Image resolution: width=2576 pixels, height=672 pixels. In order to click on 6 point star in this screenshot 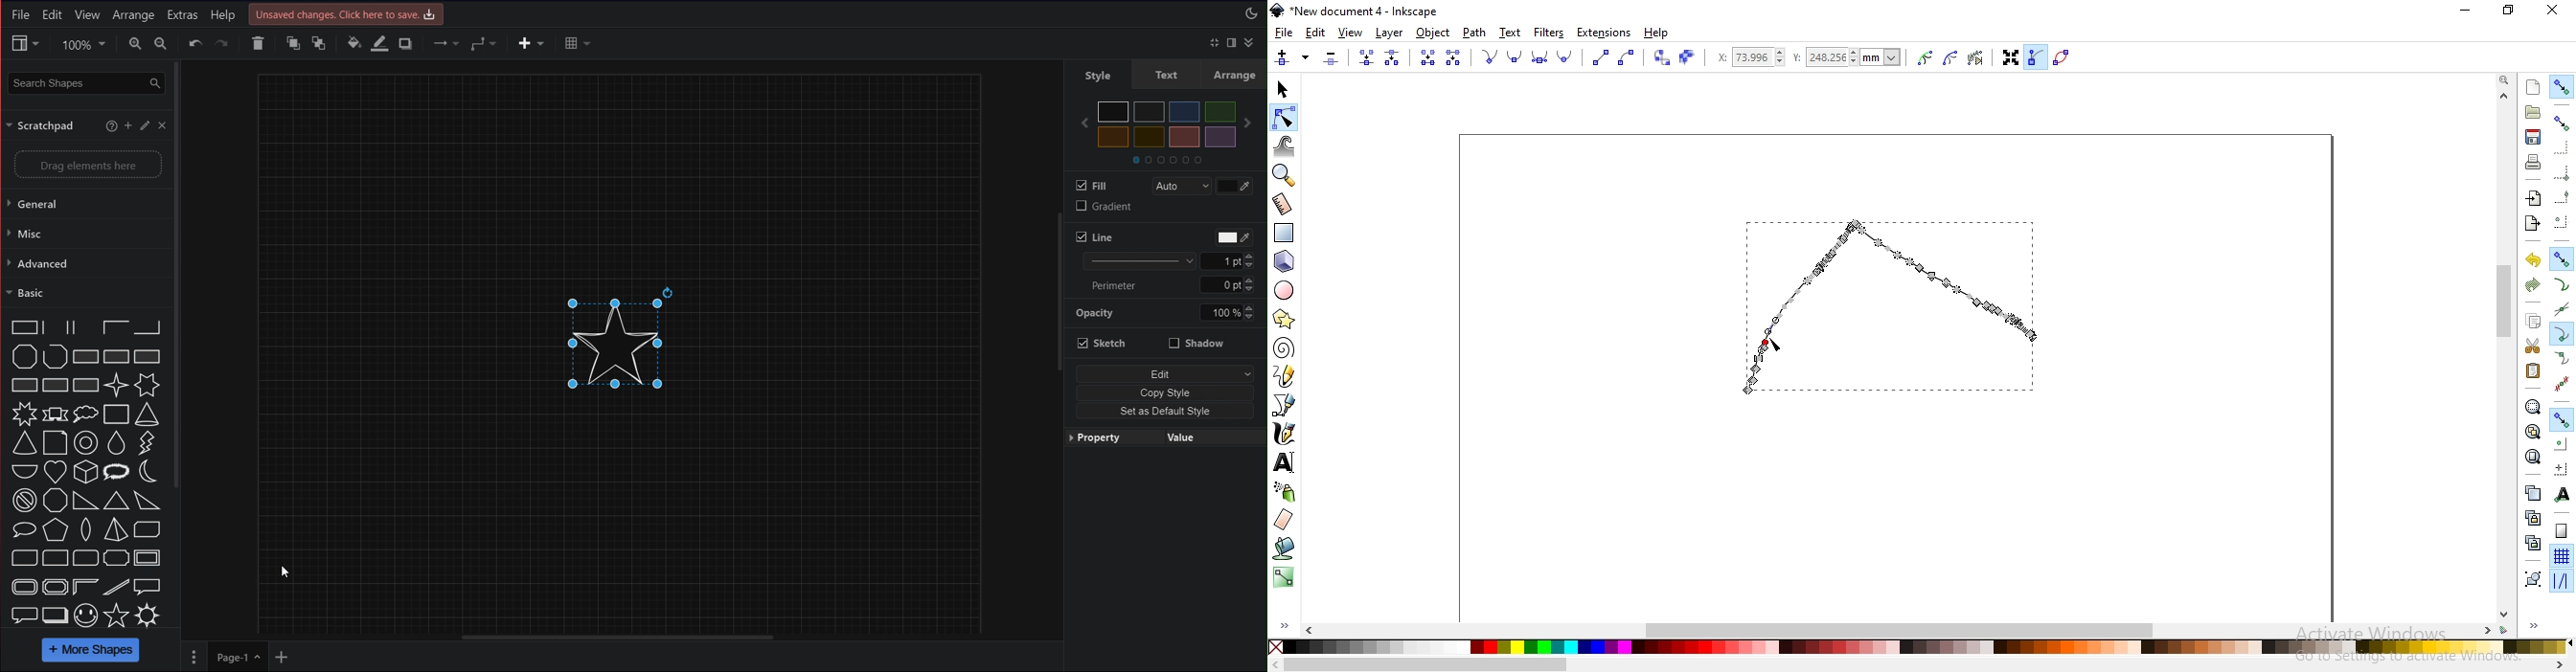, I will do `click(147, 385)`.